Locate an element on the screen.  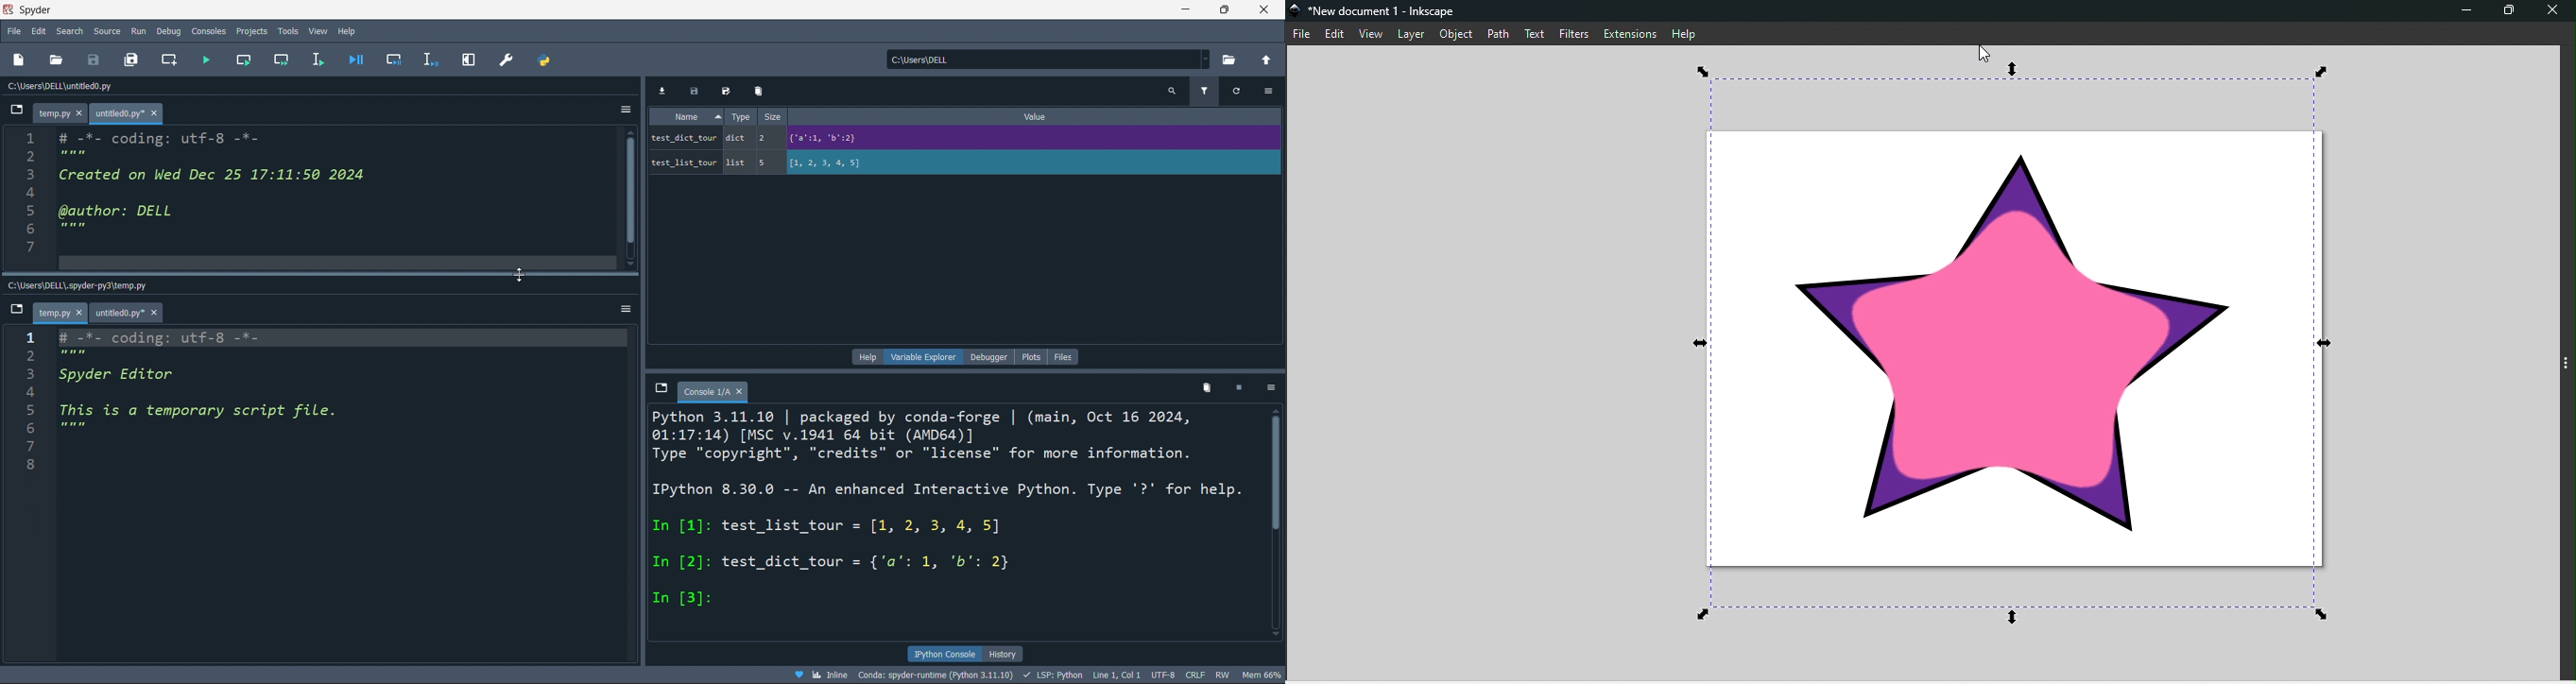
MEM 64% is located at coordinates (1265, 674).